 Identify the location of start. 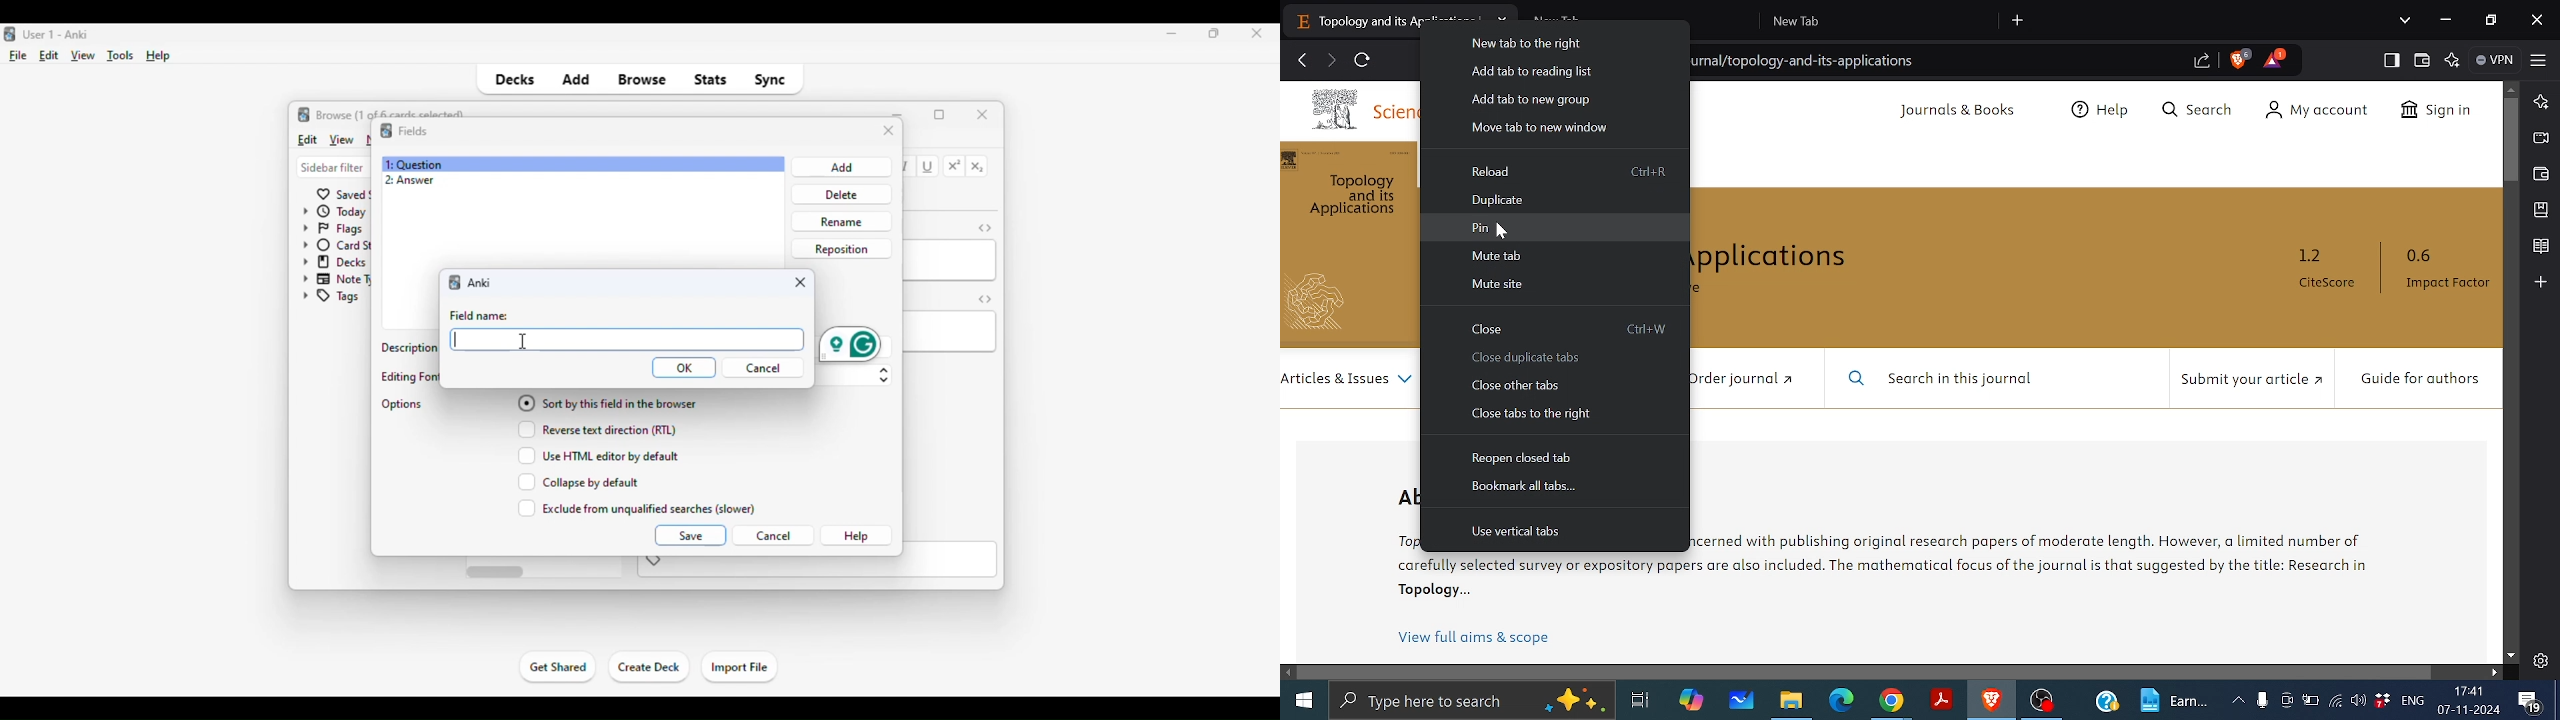
(1302, 701).